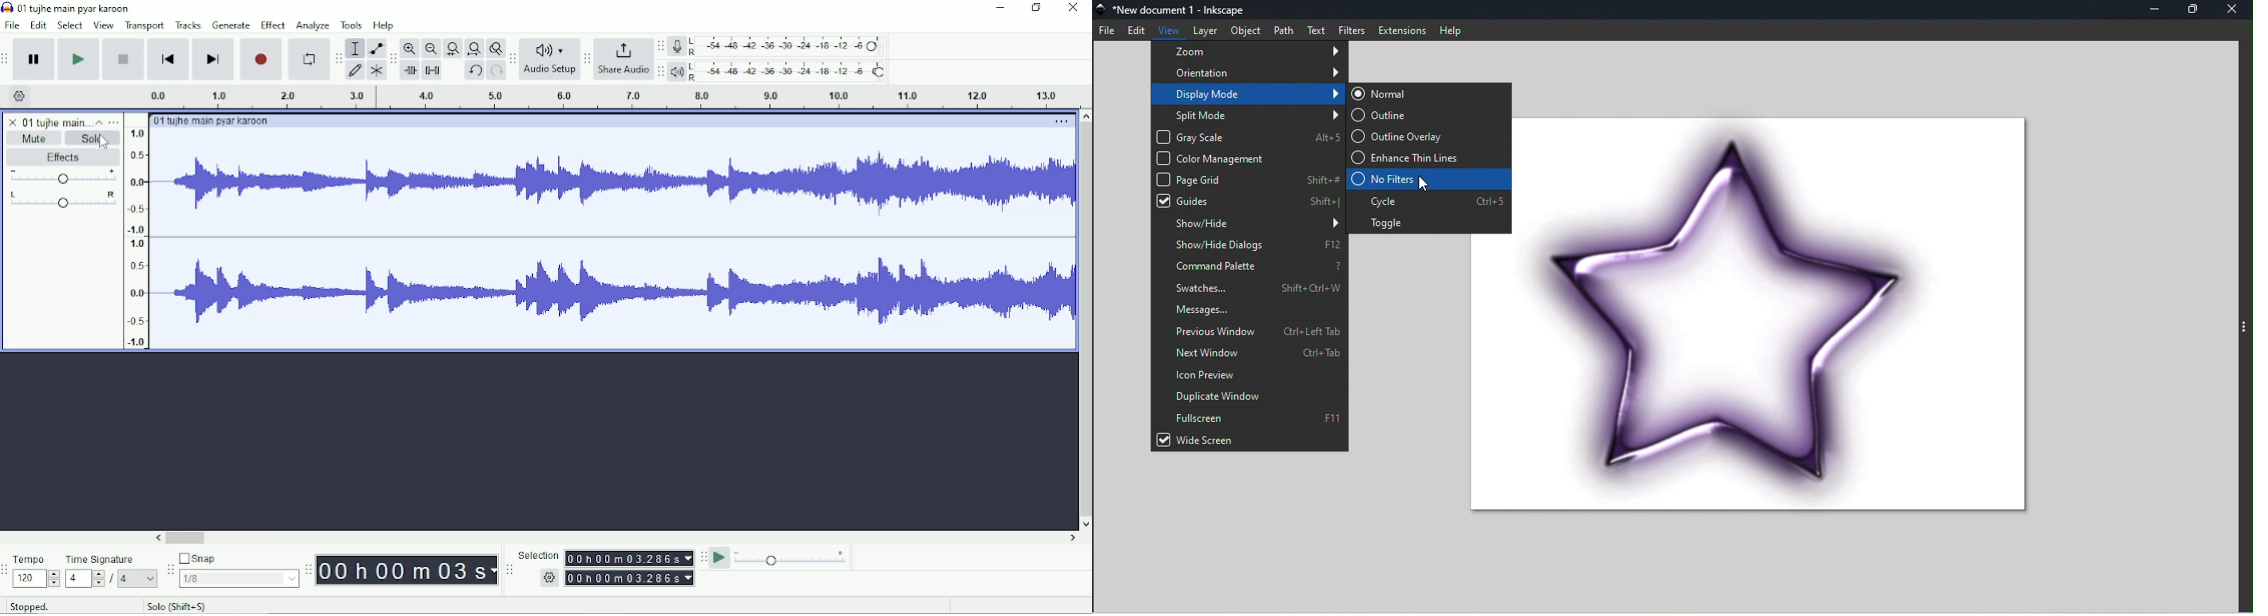  I want to click on Close, so click(2236, 9).